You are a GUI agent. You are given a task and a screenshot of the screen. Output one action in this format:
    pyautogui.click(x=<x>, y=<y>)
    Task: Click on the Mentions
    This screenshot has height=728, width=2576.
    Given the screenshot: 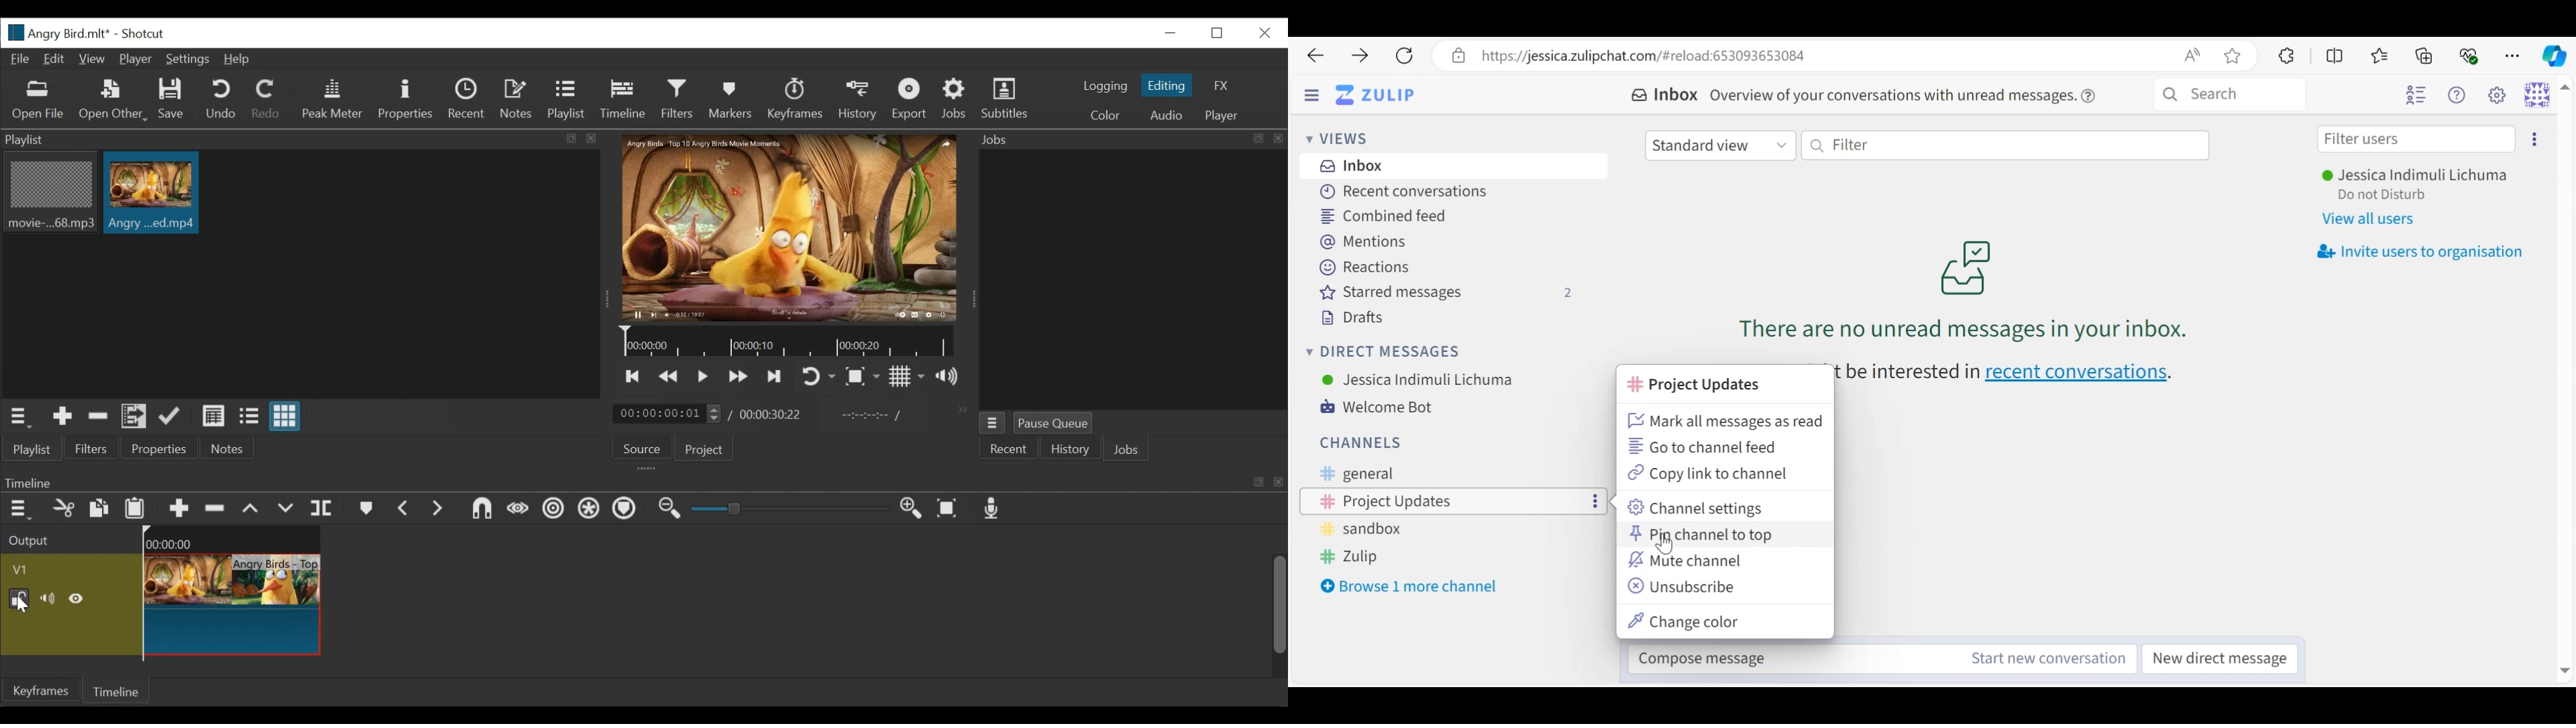 What is the action you would take?
    pyautogui.click(x=1369, y=243)
    